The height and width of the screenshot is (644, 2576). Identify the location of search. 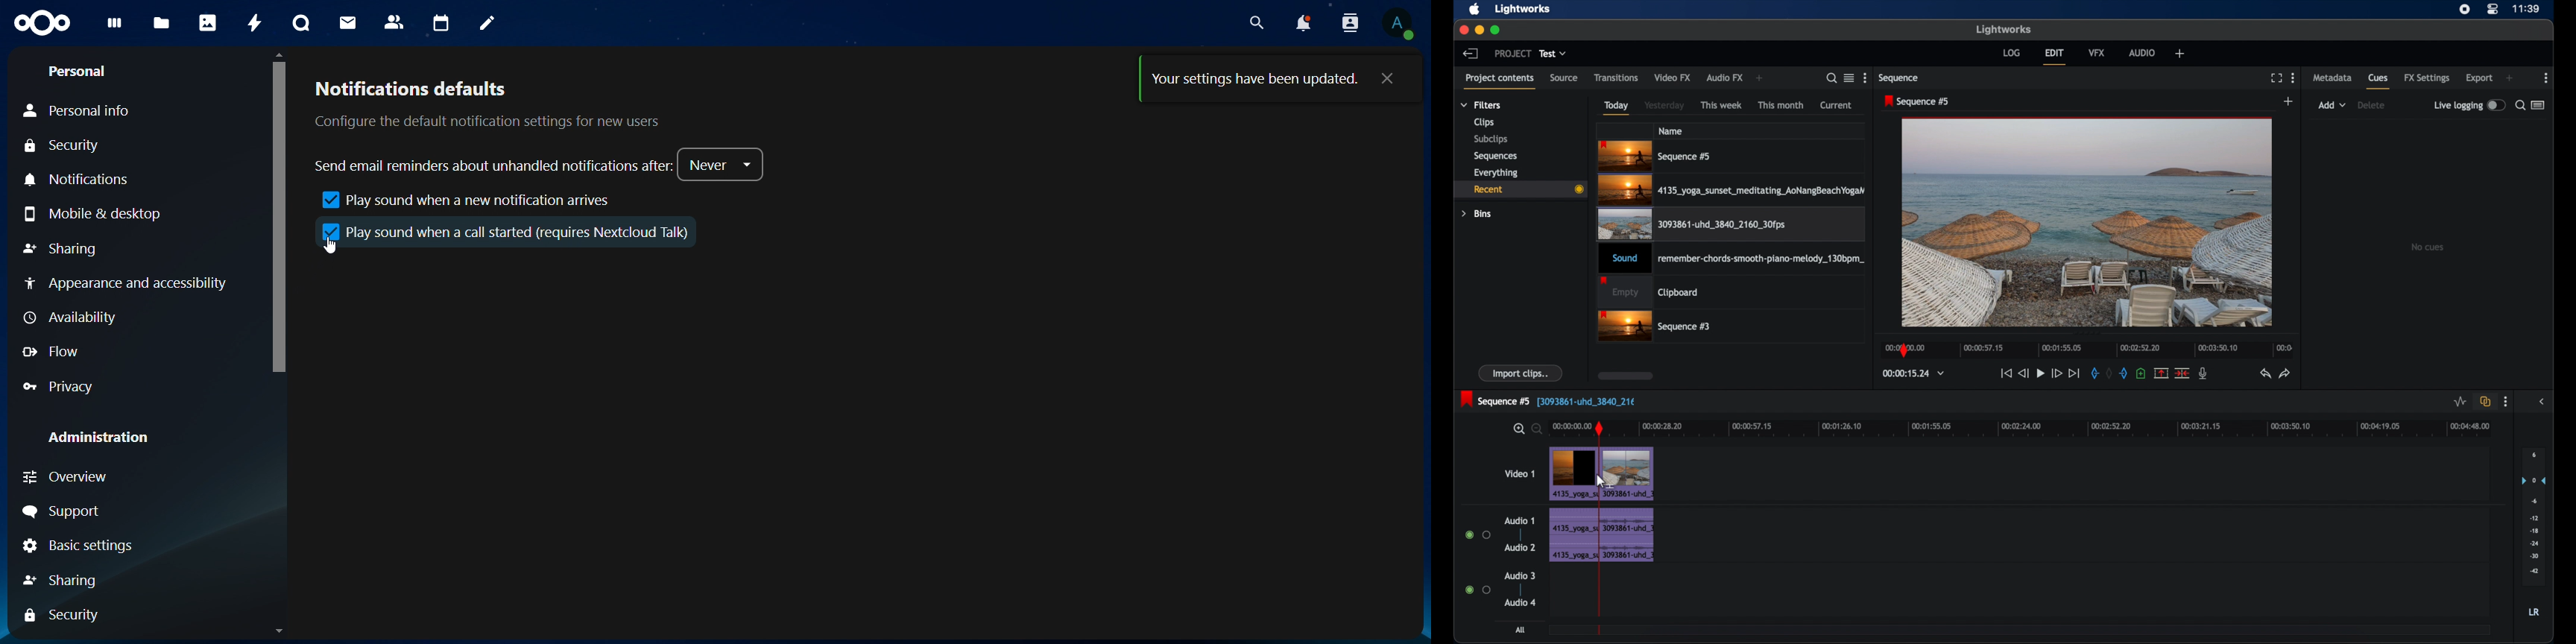
(1258, 22).